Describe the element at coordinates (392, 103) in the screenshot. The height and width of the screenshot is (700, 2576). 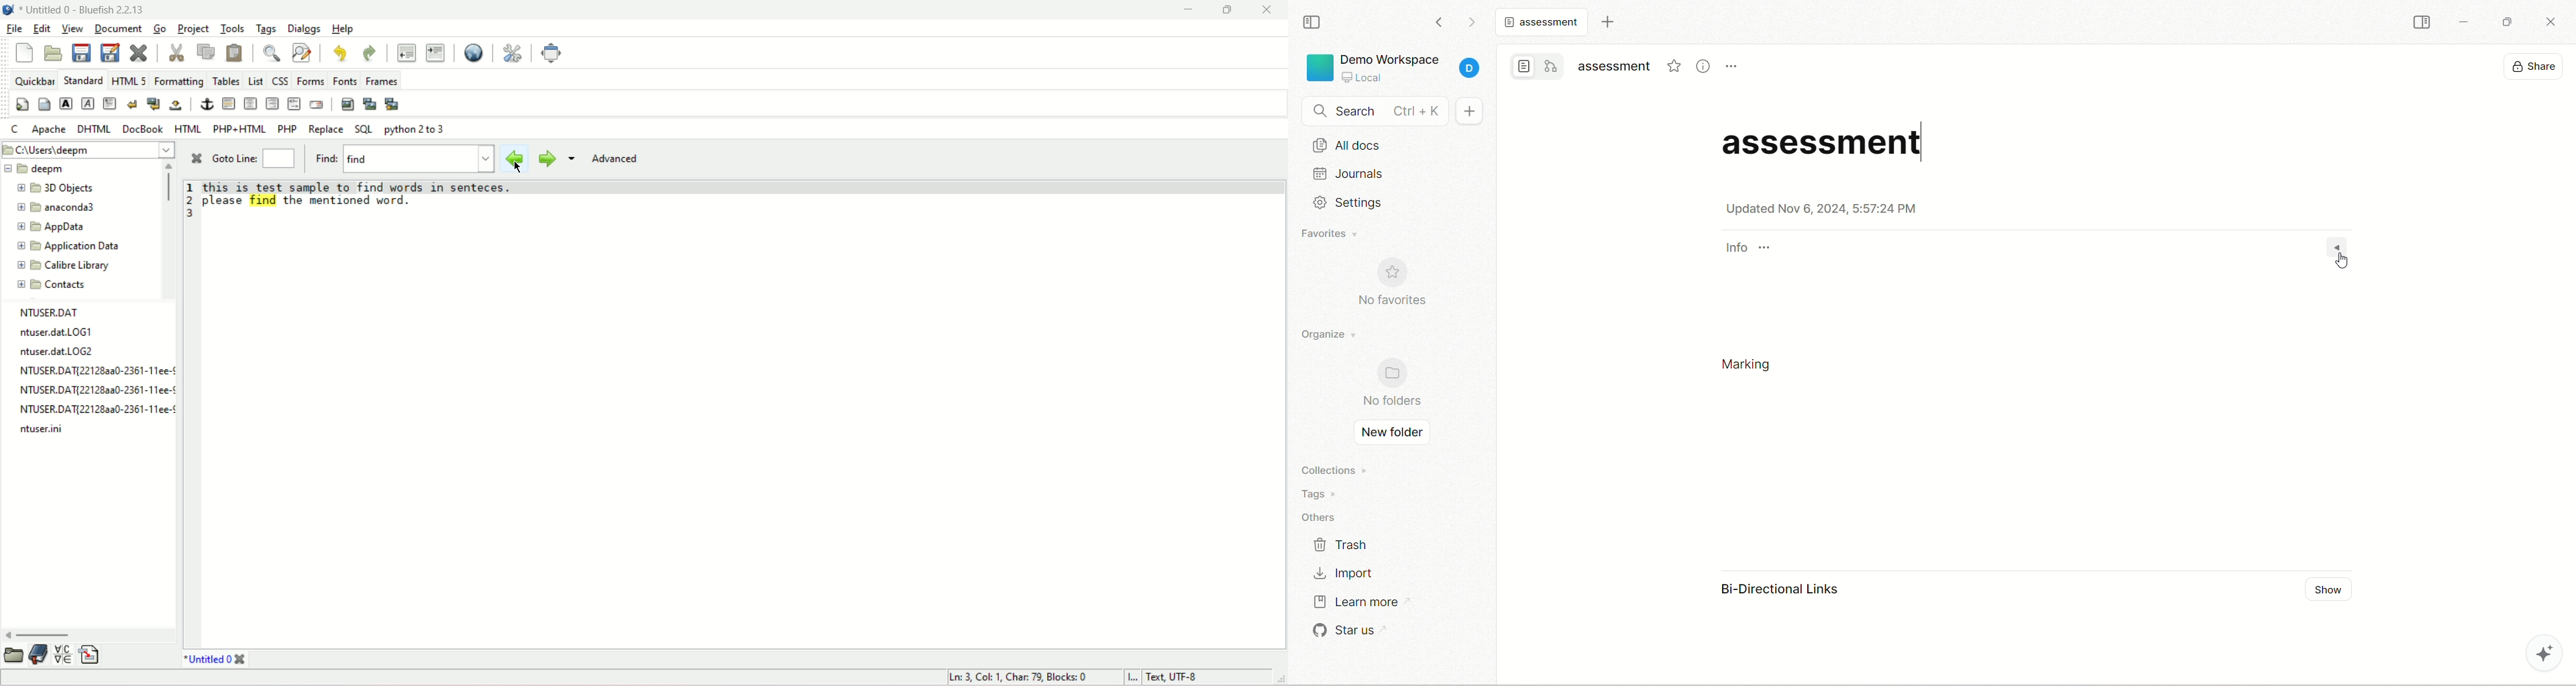
I see `multi thumbnail` at that location.